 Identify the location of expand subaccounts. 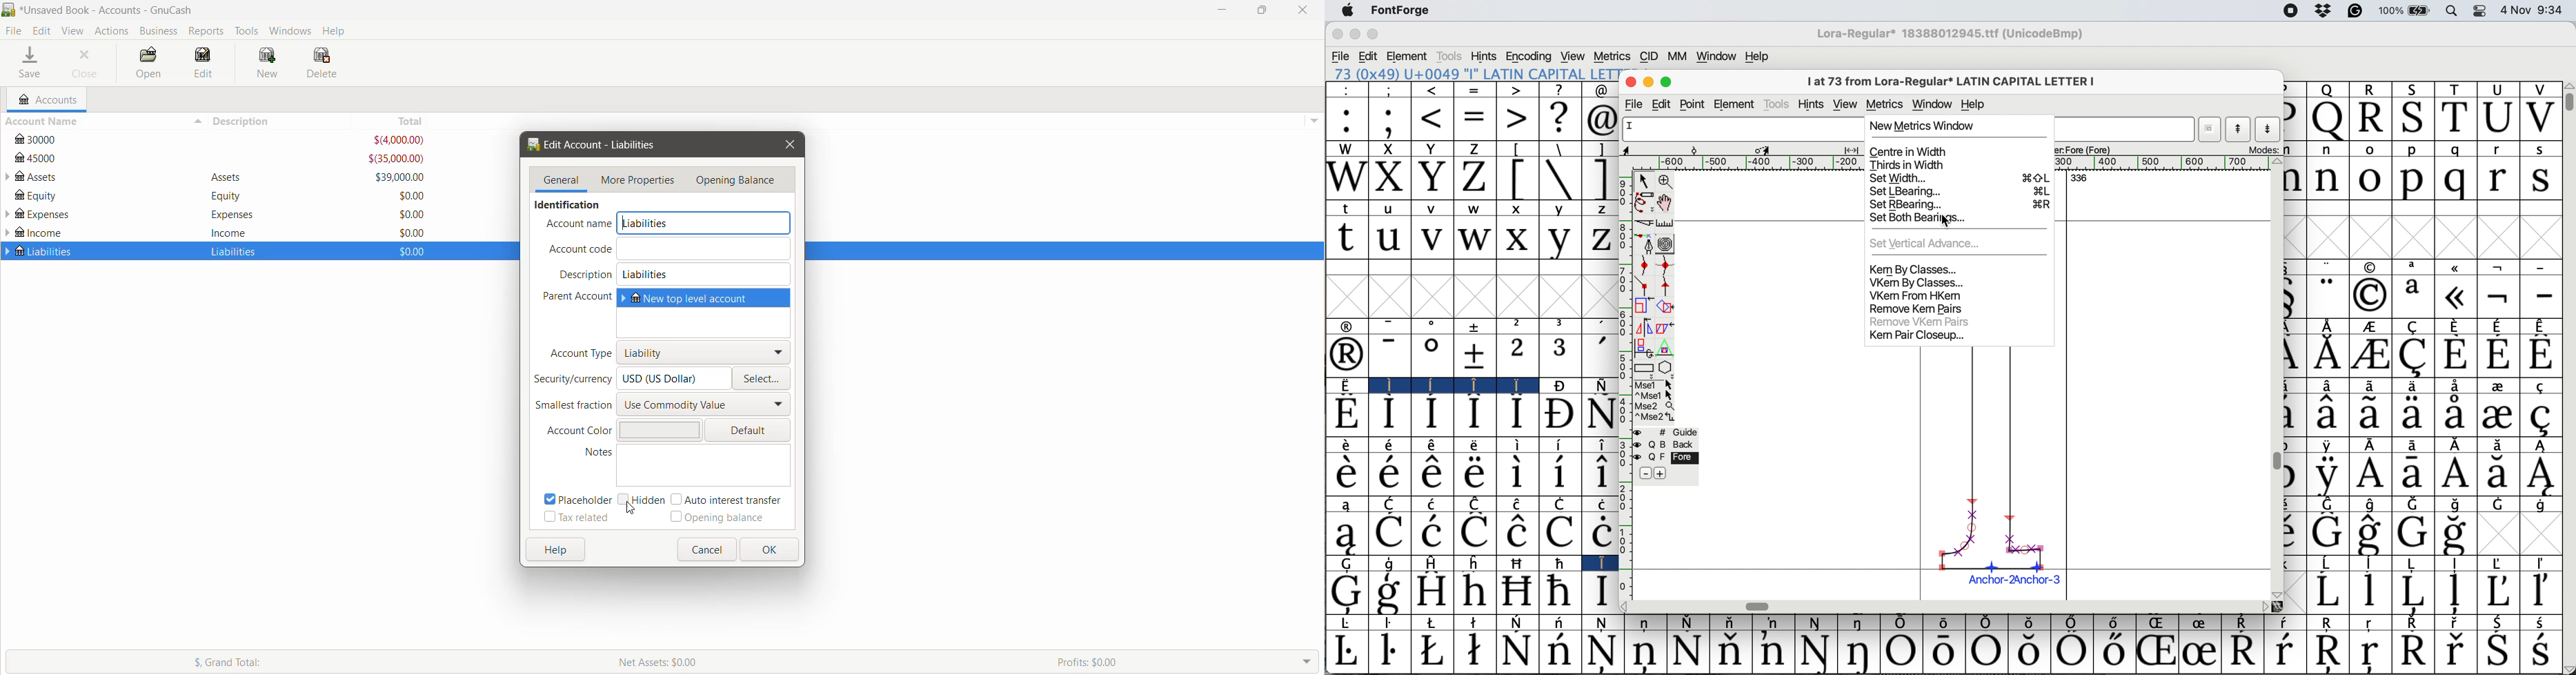
(8, 215).